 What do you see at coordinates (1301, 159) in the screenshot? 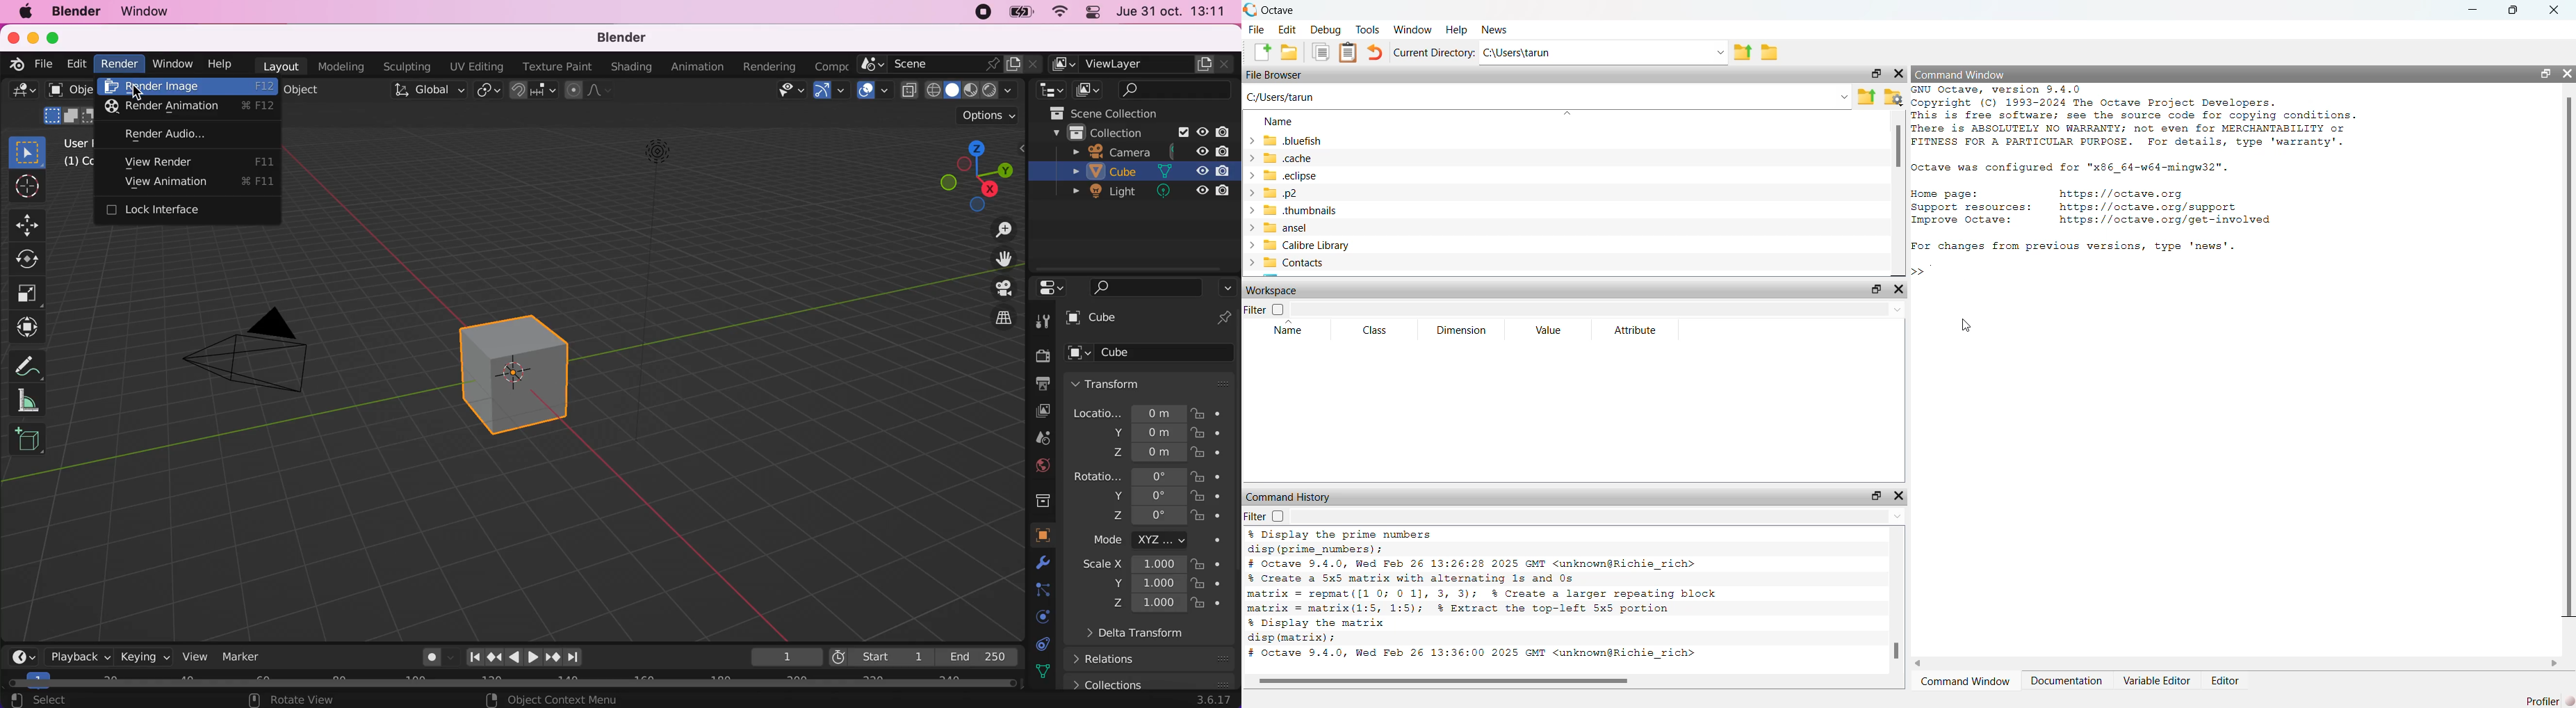
I see `.cache` at bounding box center [1301, 159].